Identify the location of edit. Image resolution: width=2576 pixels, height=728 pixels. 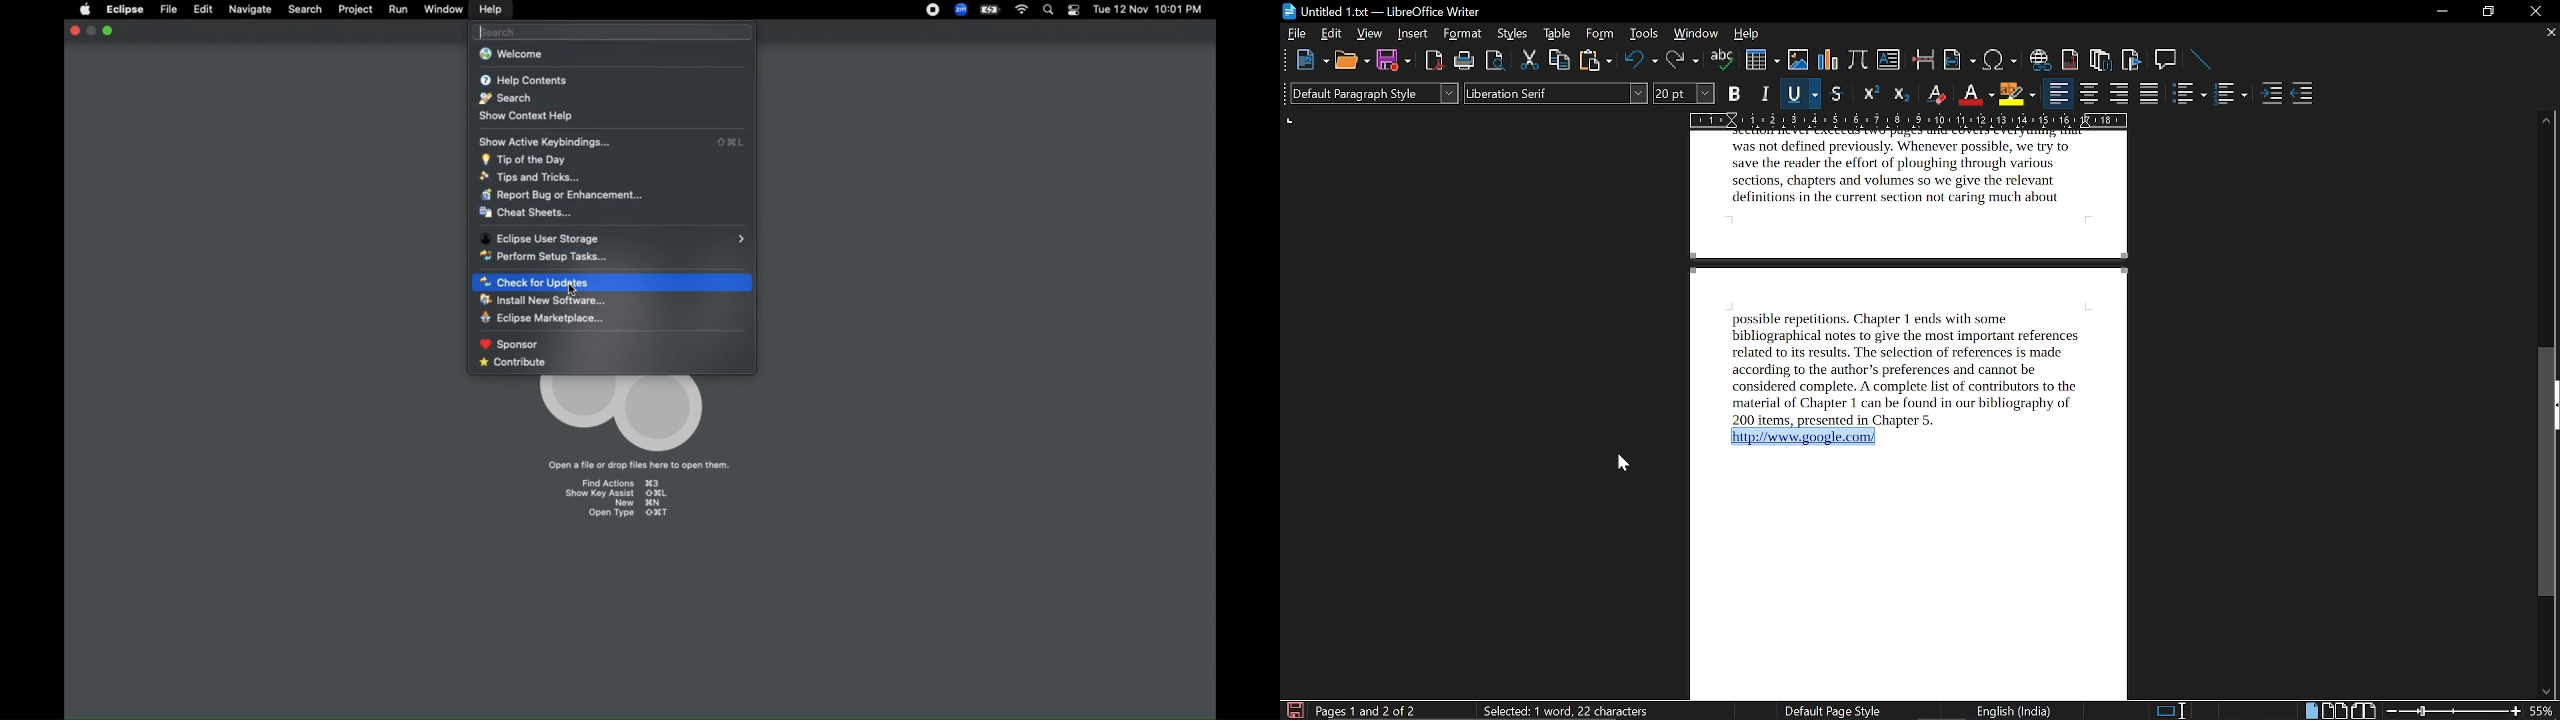
(1330, 33).